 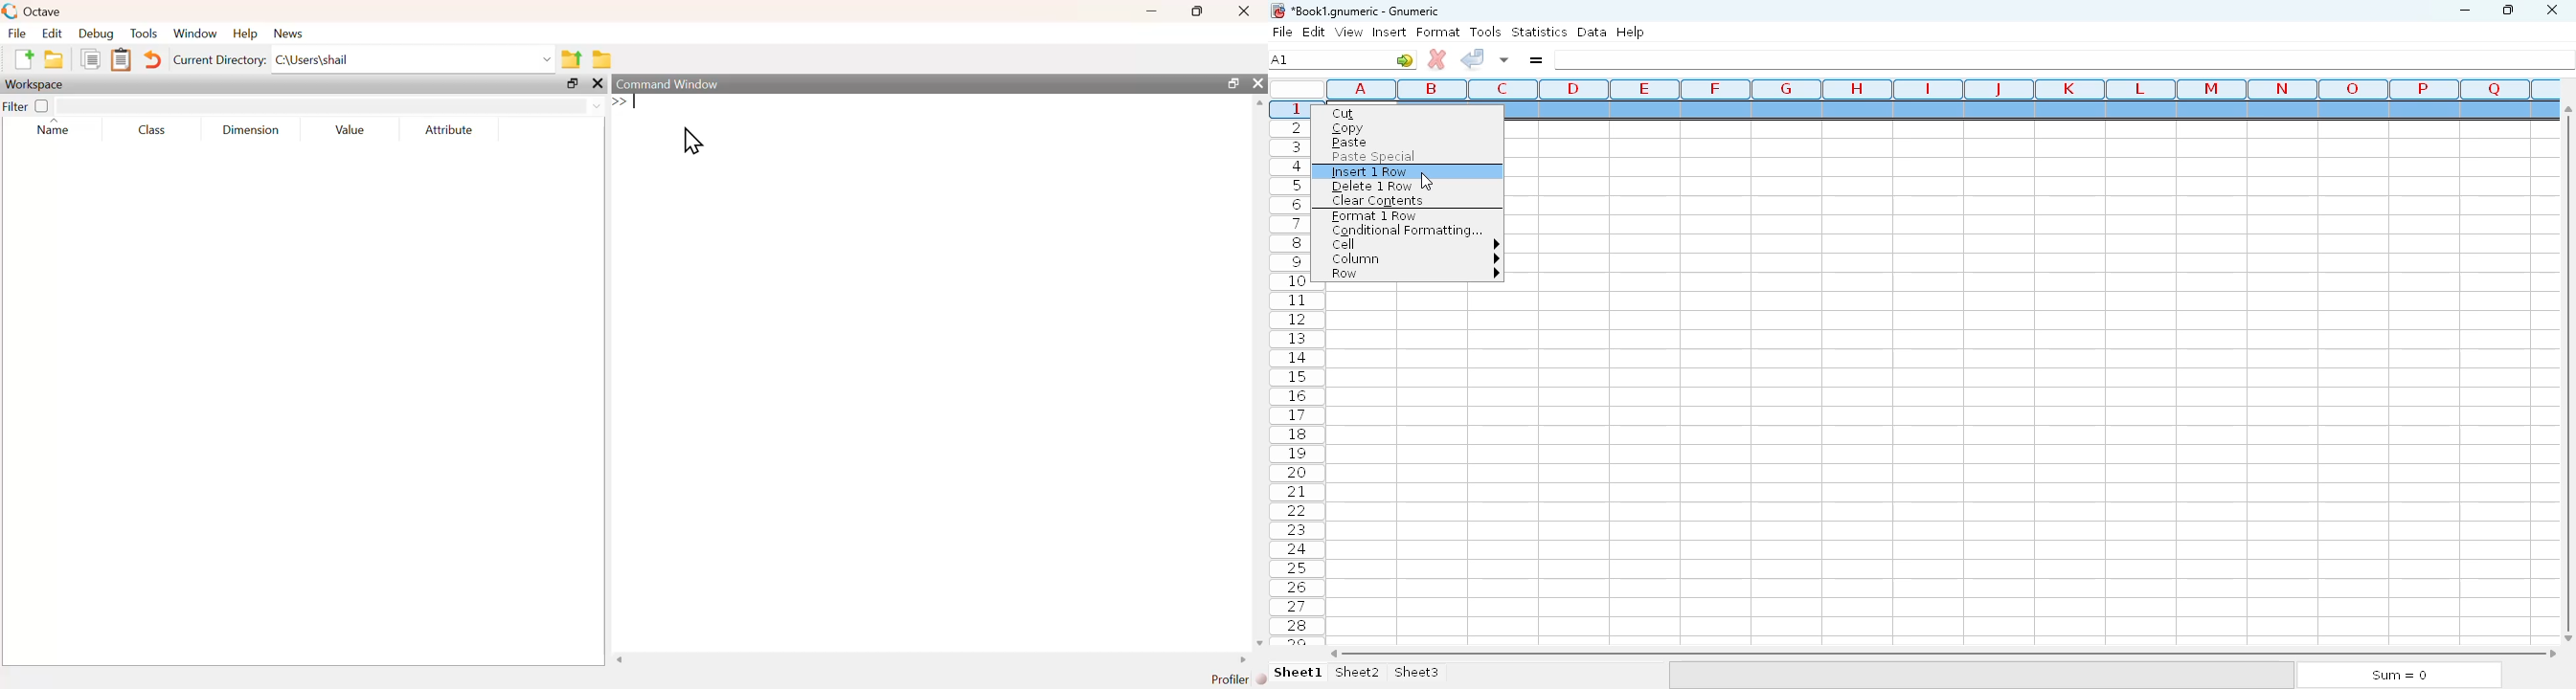 What do you see at coordinates (1943, 654) in the screenshot?
I see `horizontal scroll bar` at bounding box center [1943, 654].